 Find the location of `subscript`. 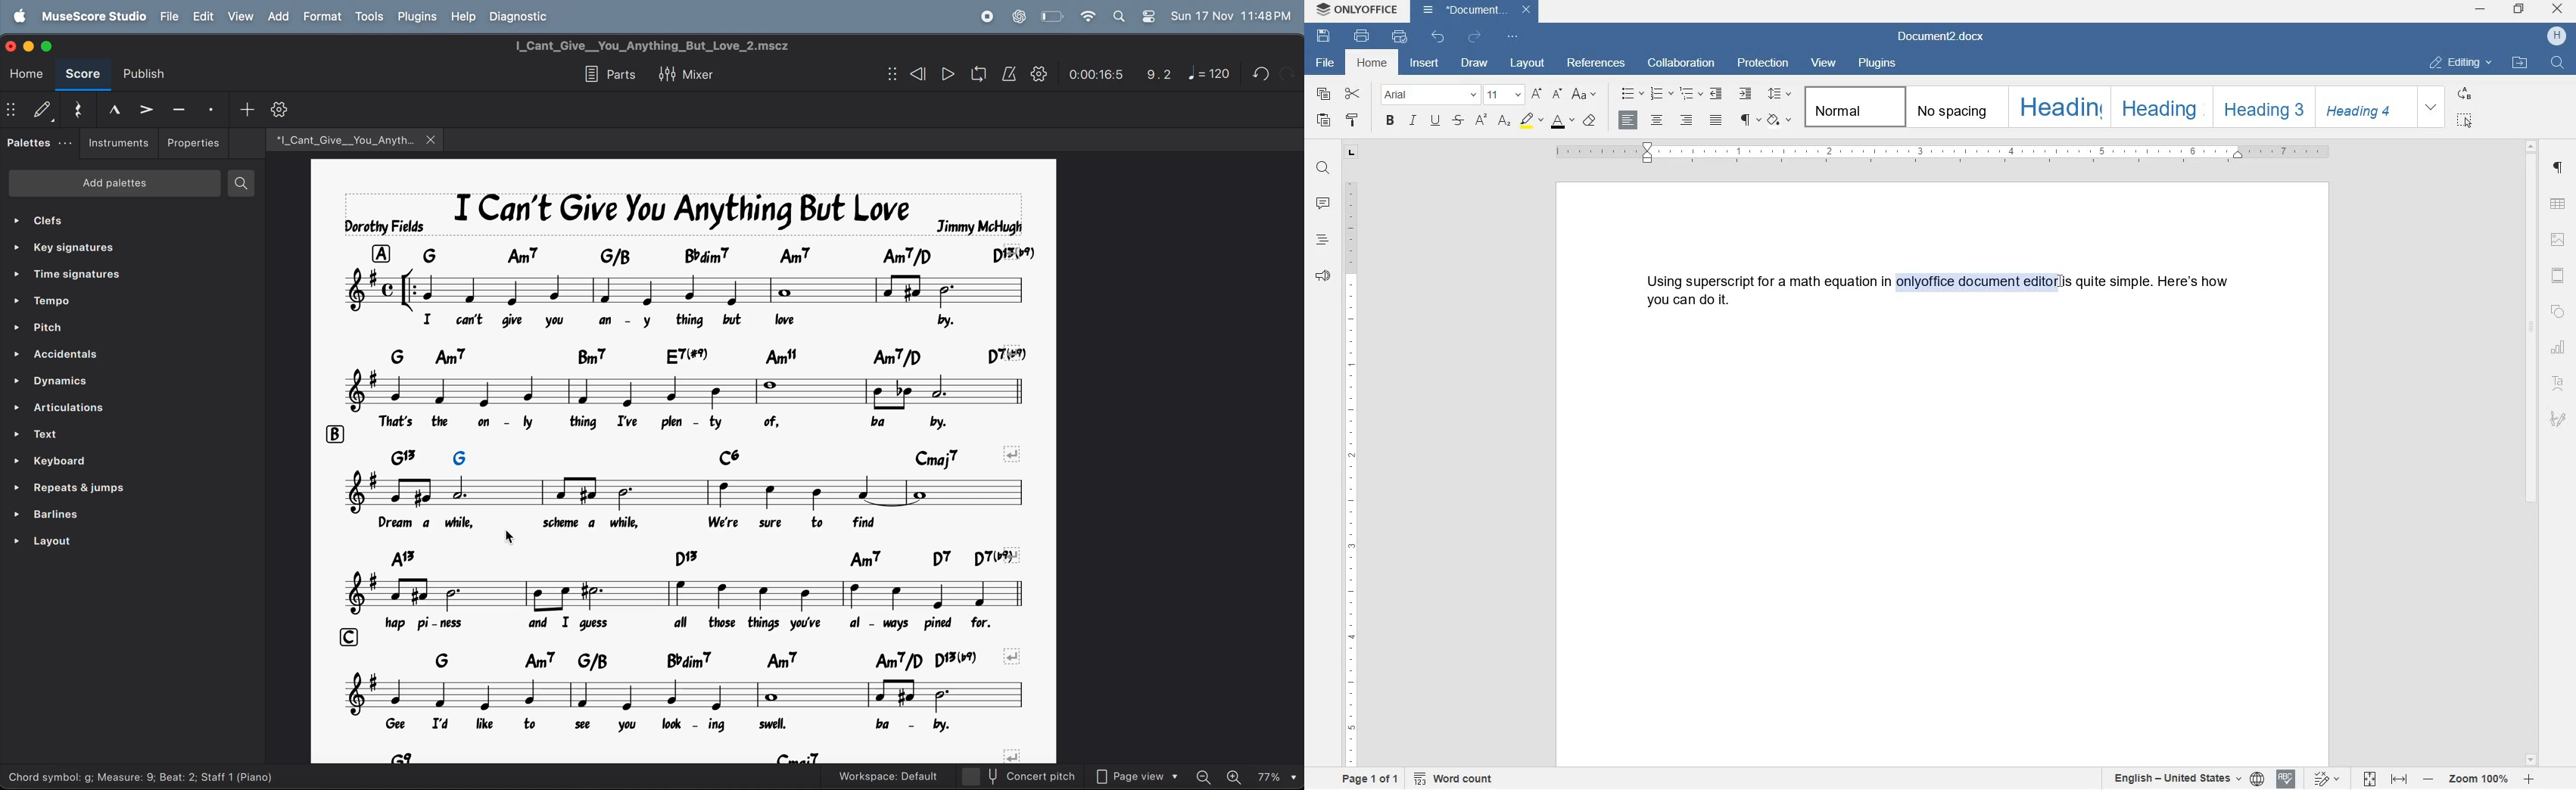

subscript is located at coordinates (1503, 122).